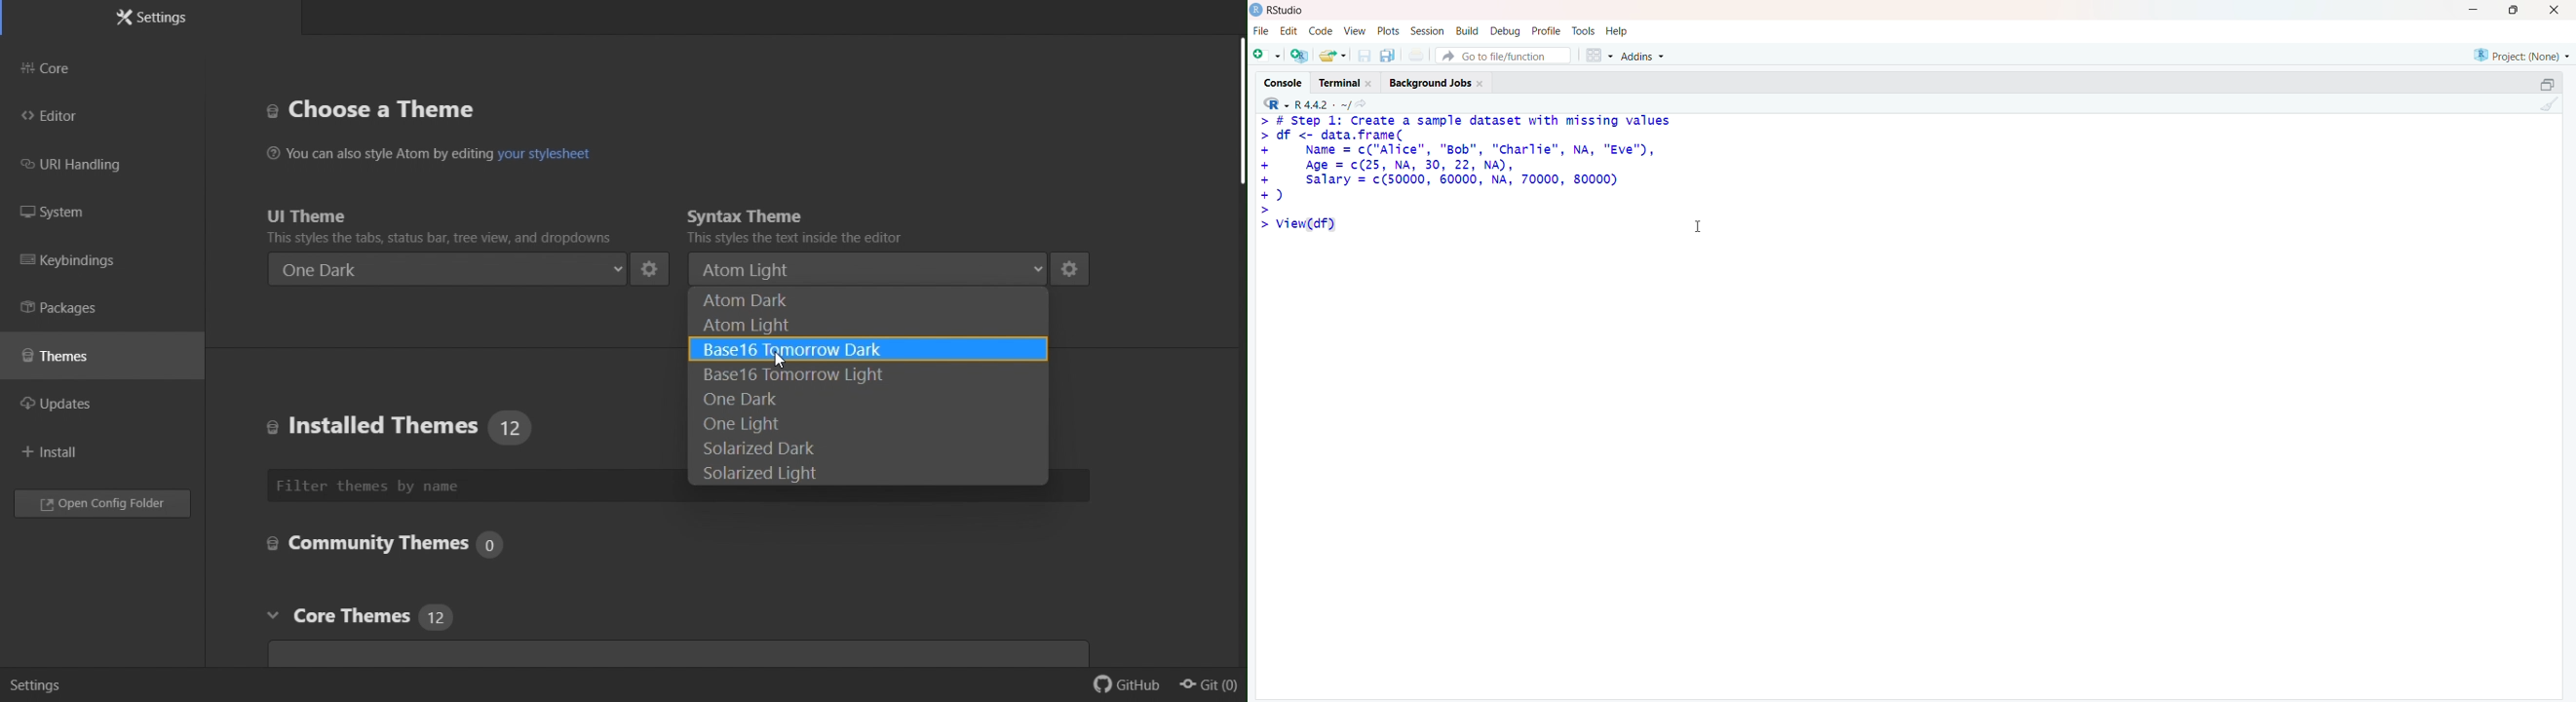 Image resolution: width=2576 pixels, height=728 pixels. What do you see at coordinates (1318, 31) in the screenshot?
I see `Code` at bounding box center [1318, 31].